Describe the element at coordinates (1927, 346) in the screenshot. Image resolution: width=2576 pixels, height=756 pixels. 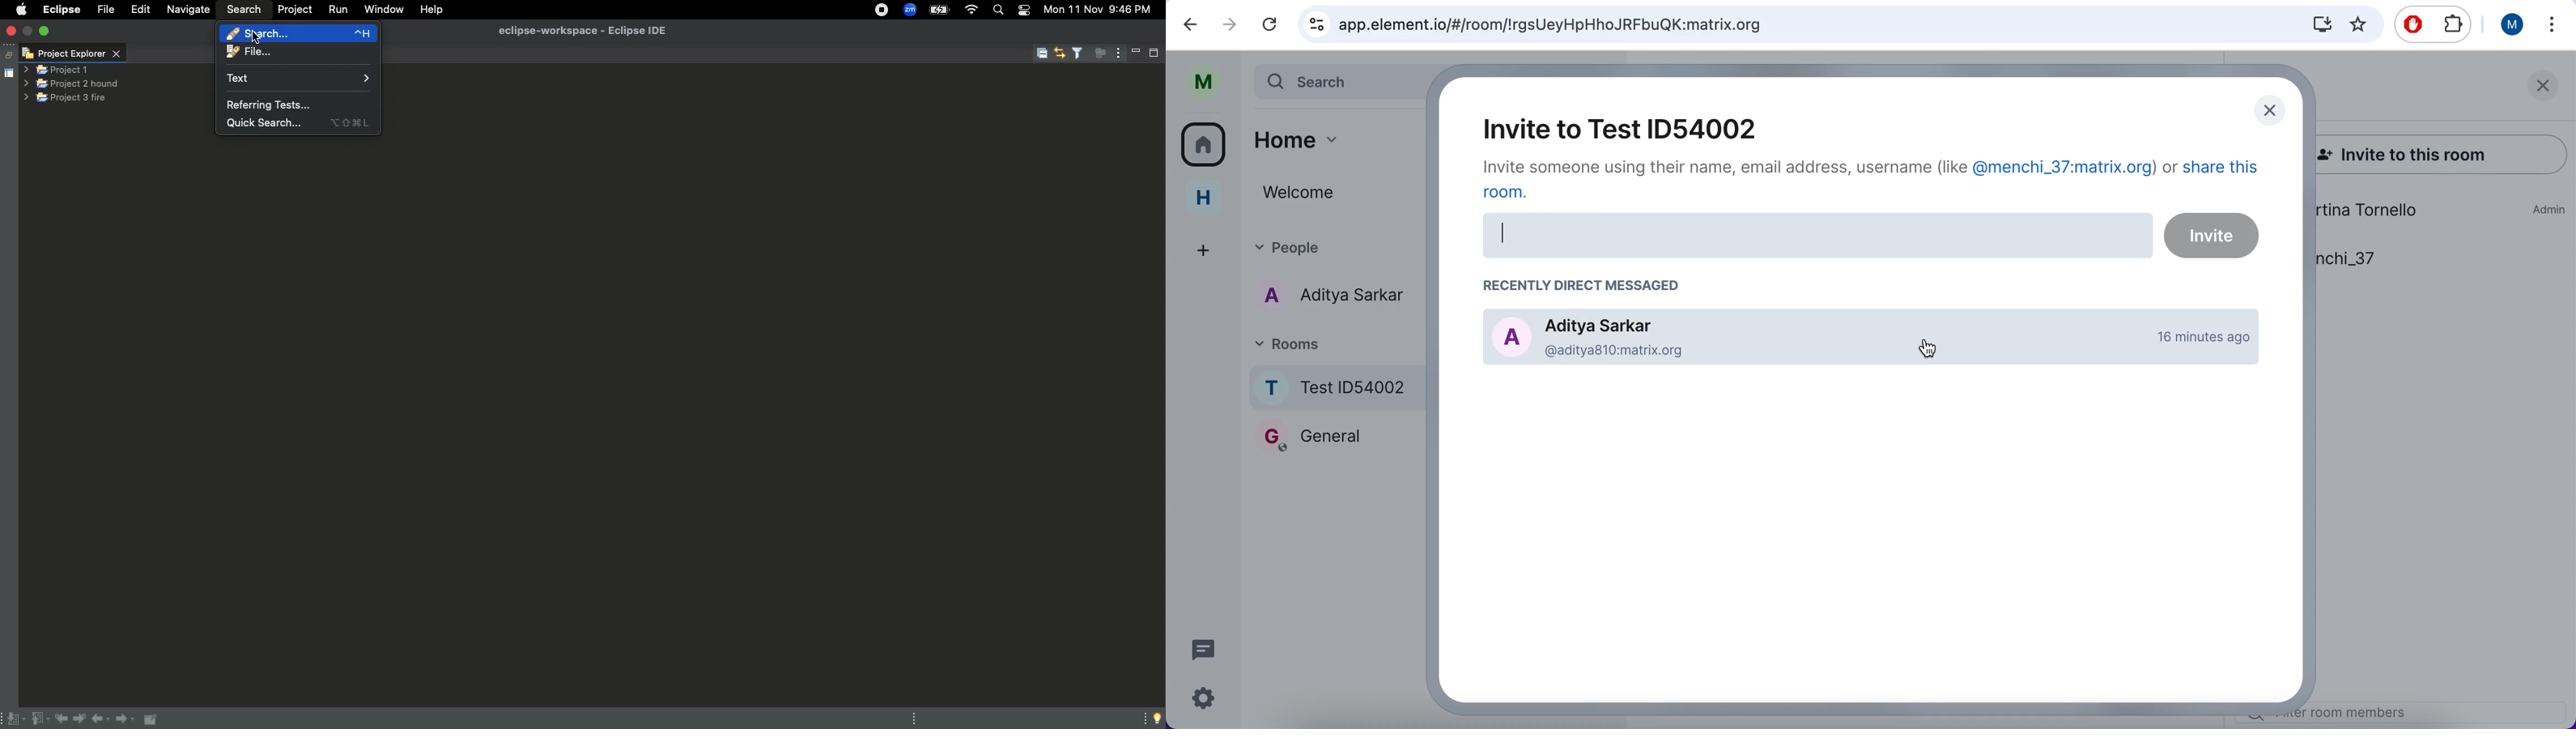
I see `Cursor` at that location.